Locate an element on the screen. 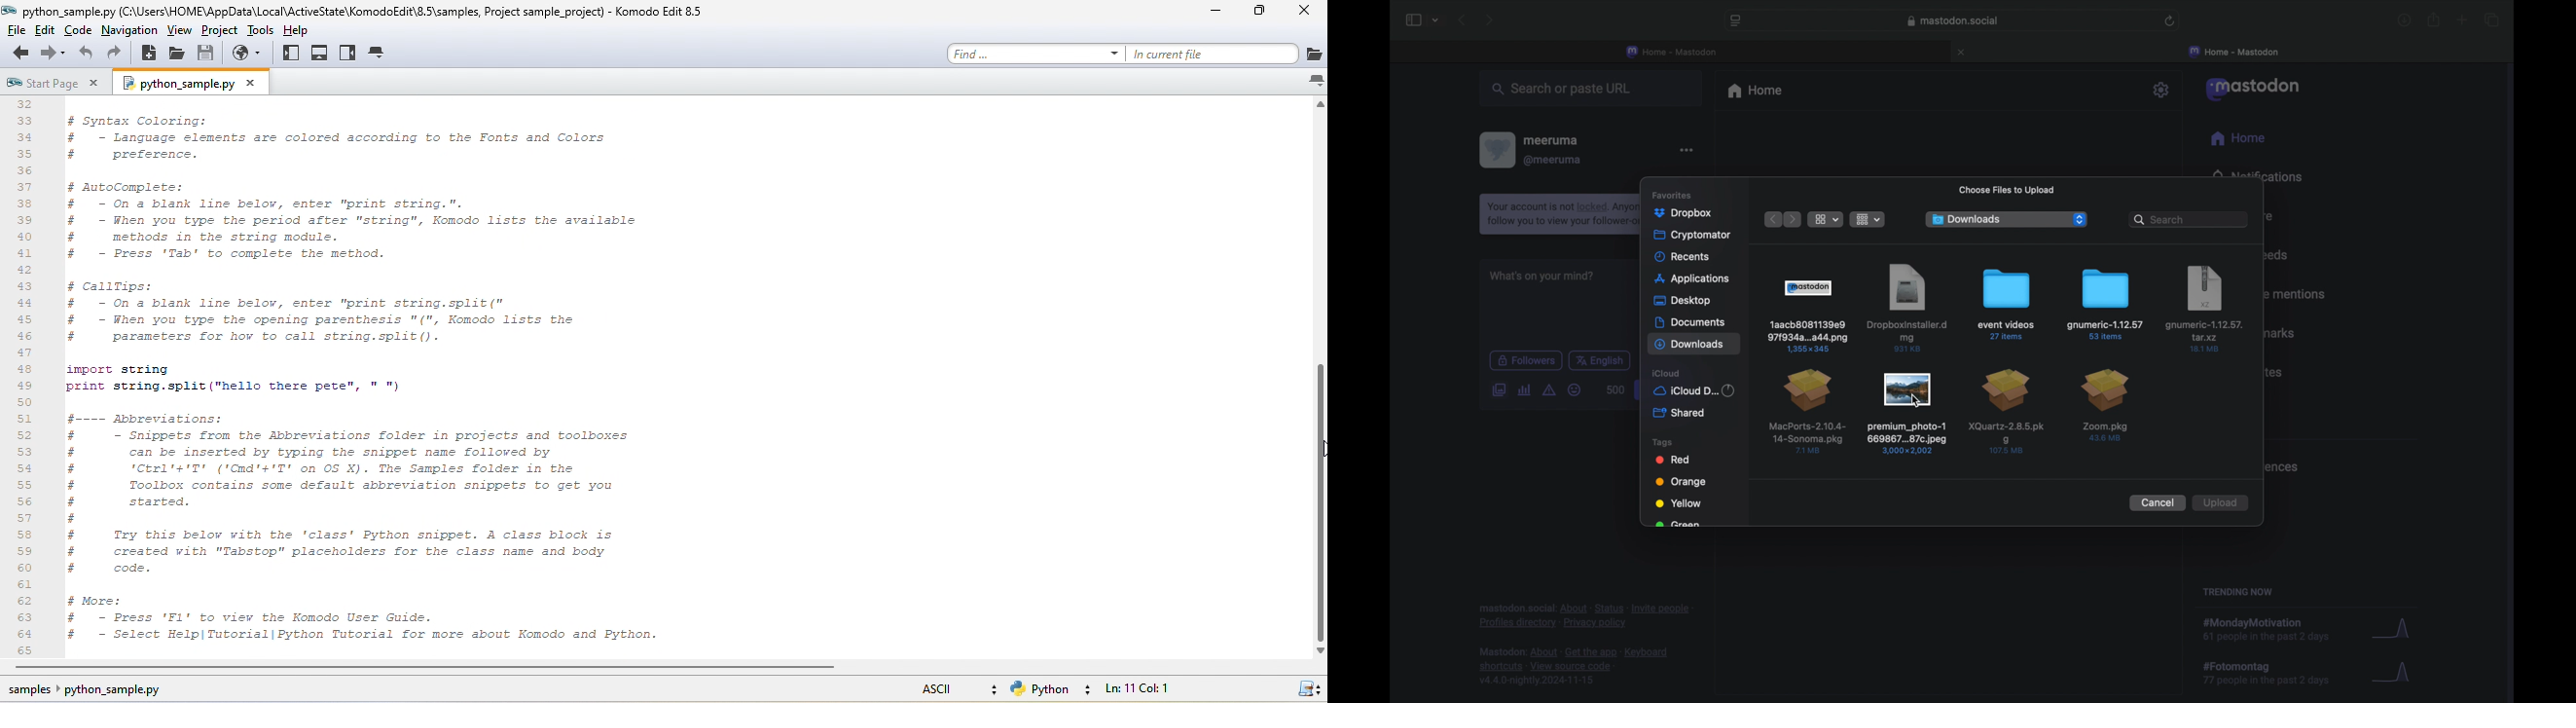 The image size is (2576, 728). what's on your  mind is located at coordinates (1541, 276).